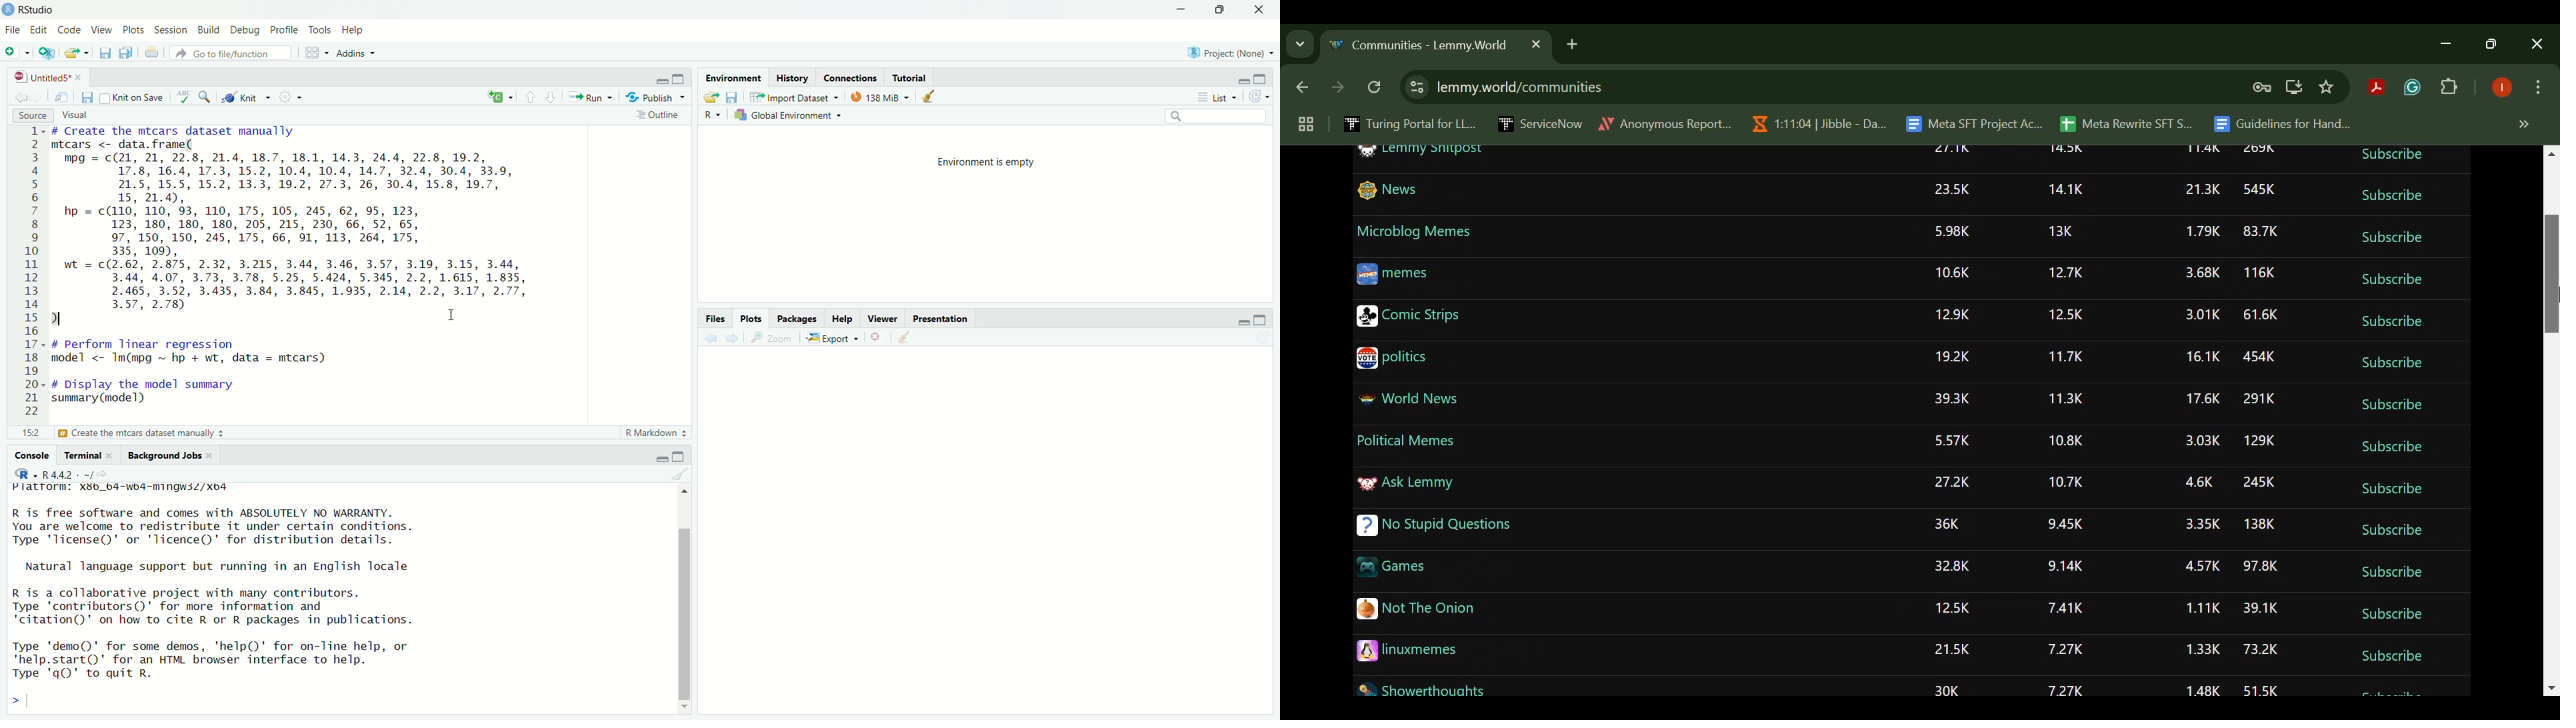 The height and width of the screenshot is (728, 2576). I want to click on Help, so click(842, 319).